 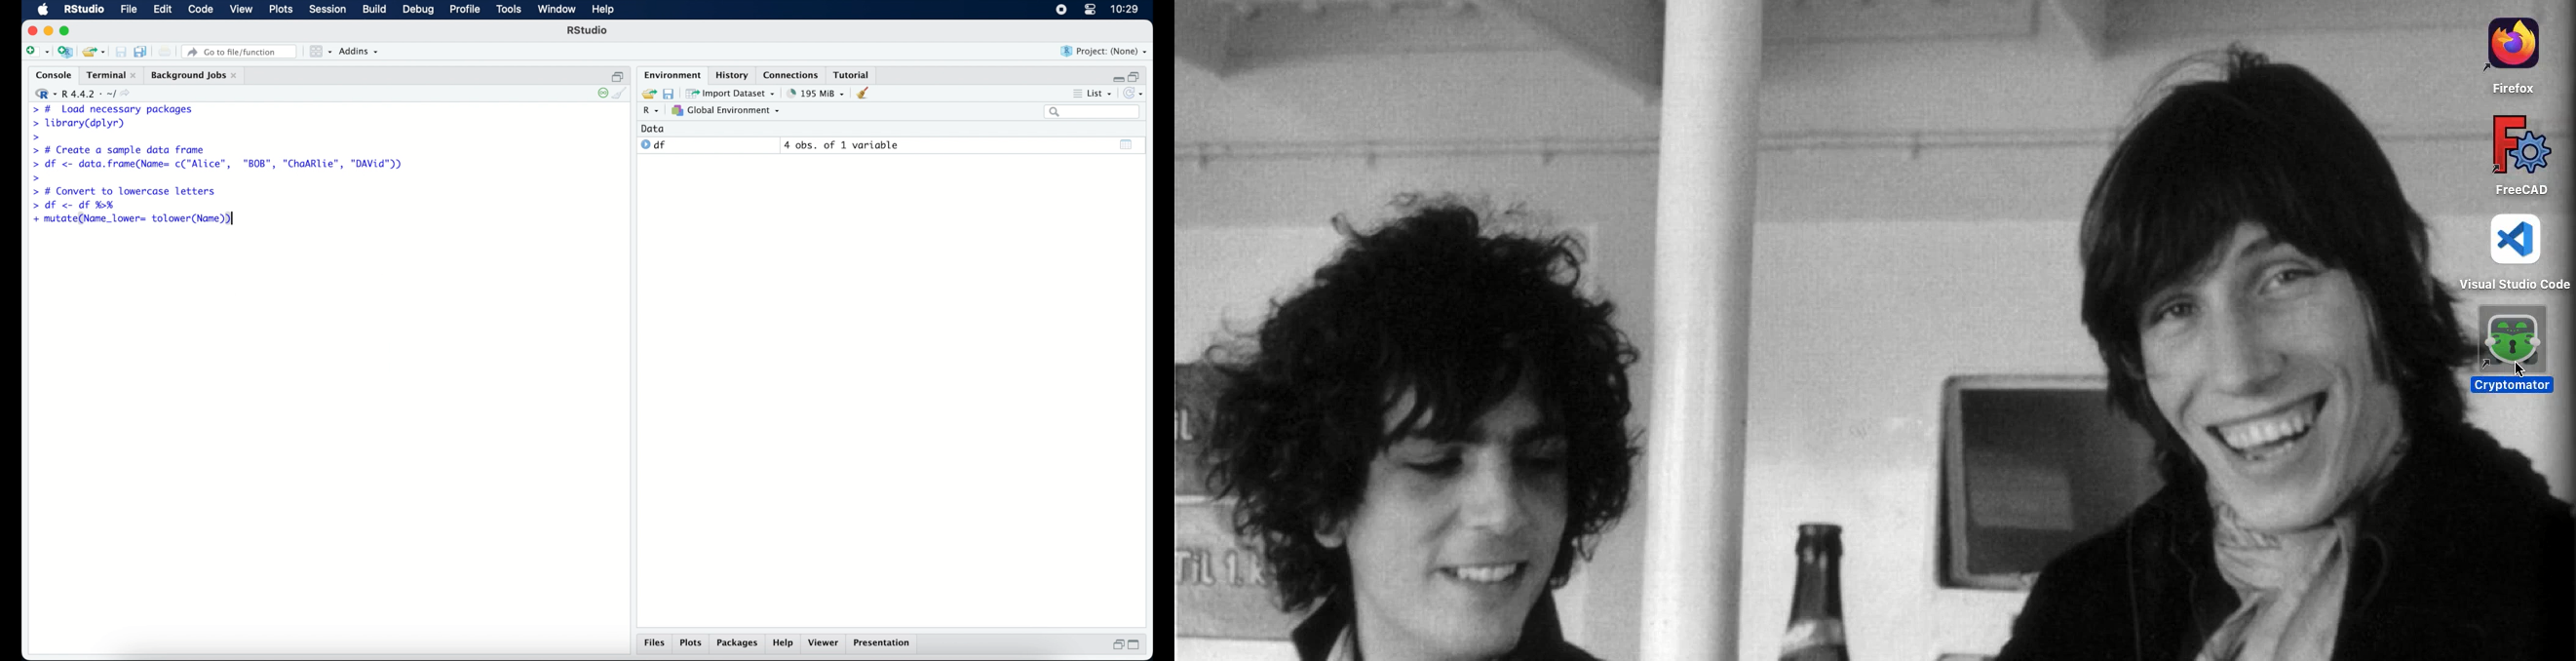 What do you see at coordinates (668, 92) in the screenshot?
I see `save` at bounding box center [668, 92].